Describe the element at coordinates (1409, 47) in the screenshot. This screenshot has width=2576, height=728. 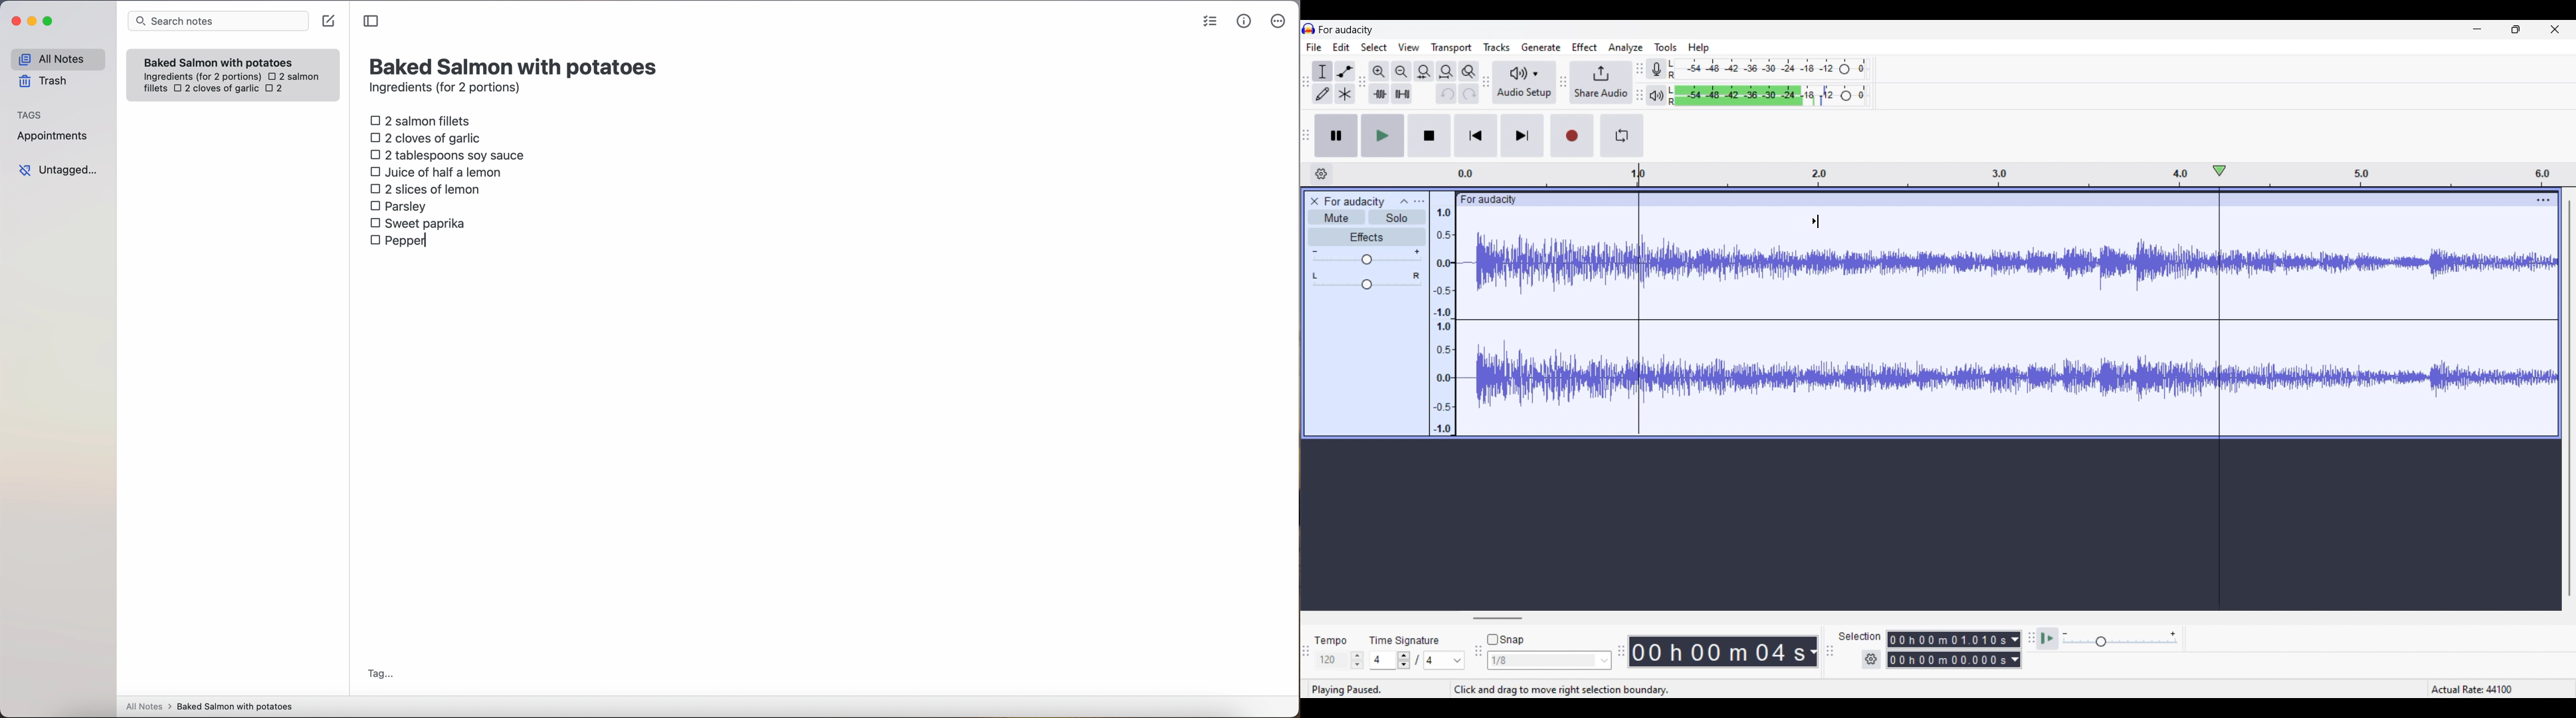
I see `View menu` at that location.